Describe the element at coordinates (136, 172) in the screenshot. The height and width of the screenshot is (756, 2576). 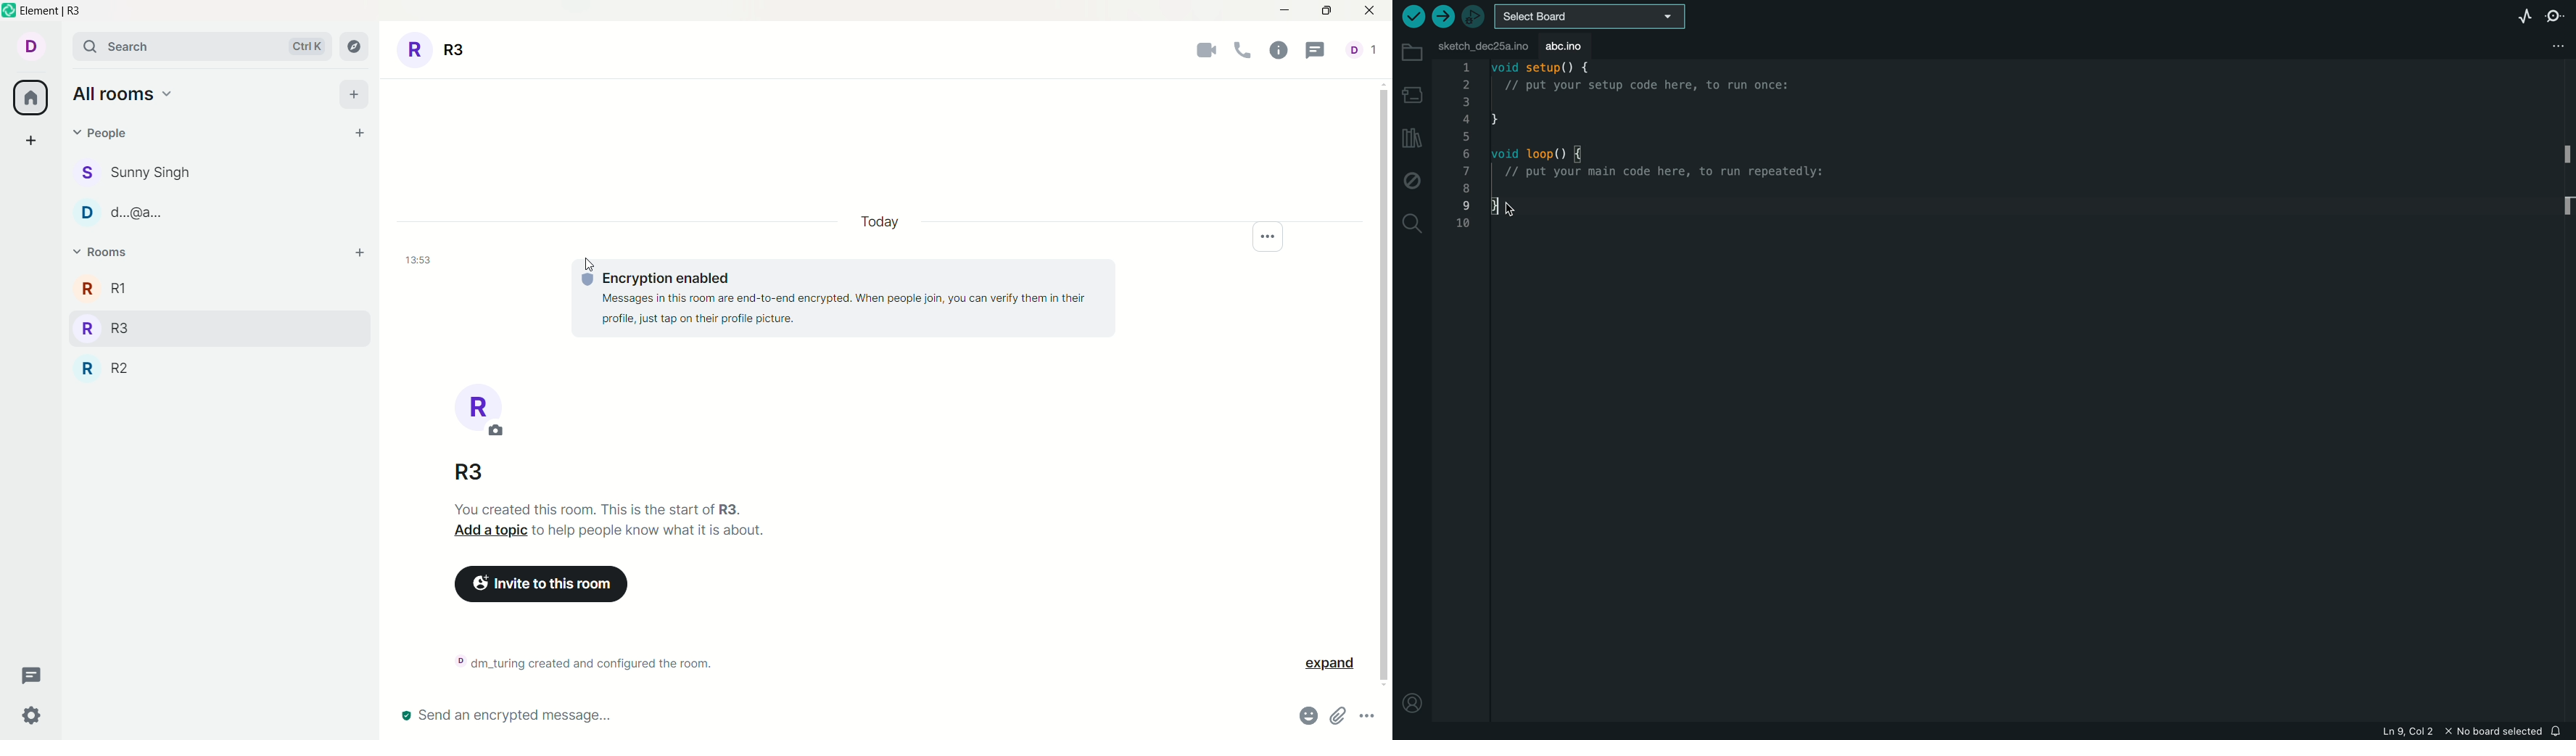
I see `people` at that location.